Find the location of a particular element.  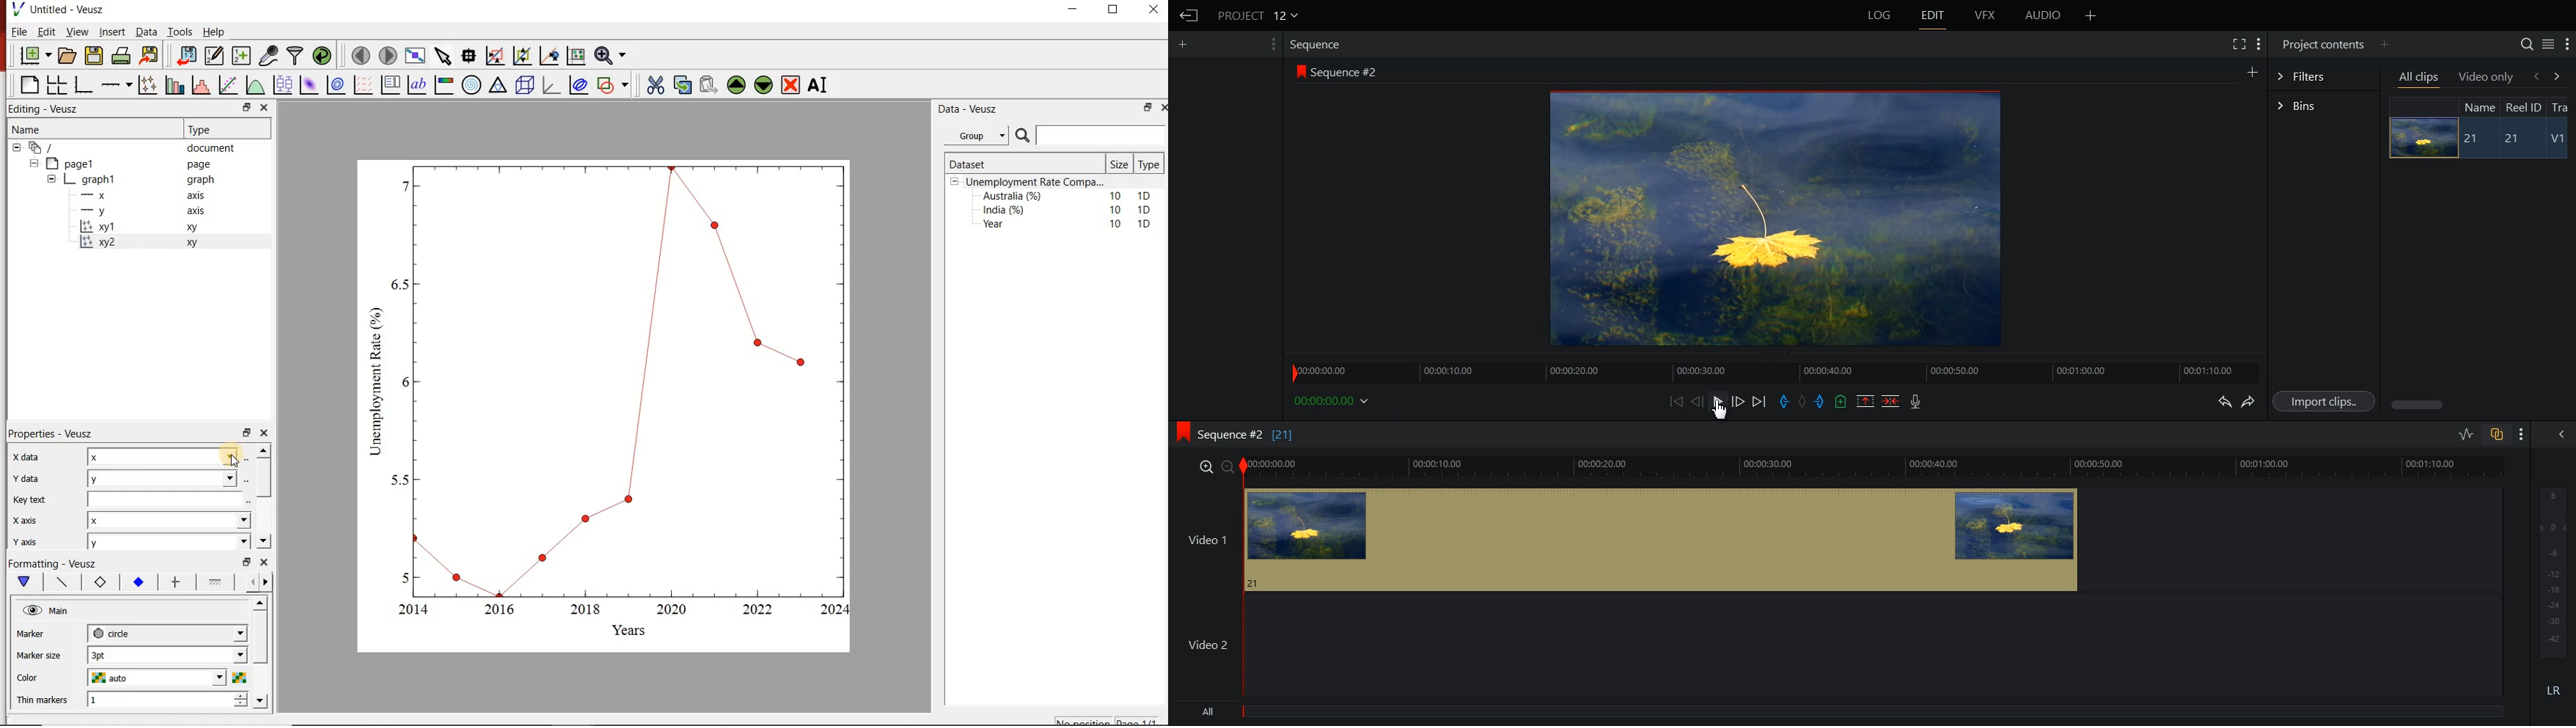

Main is located at coordinates (60, 611).